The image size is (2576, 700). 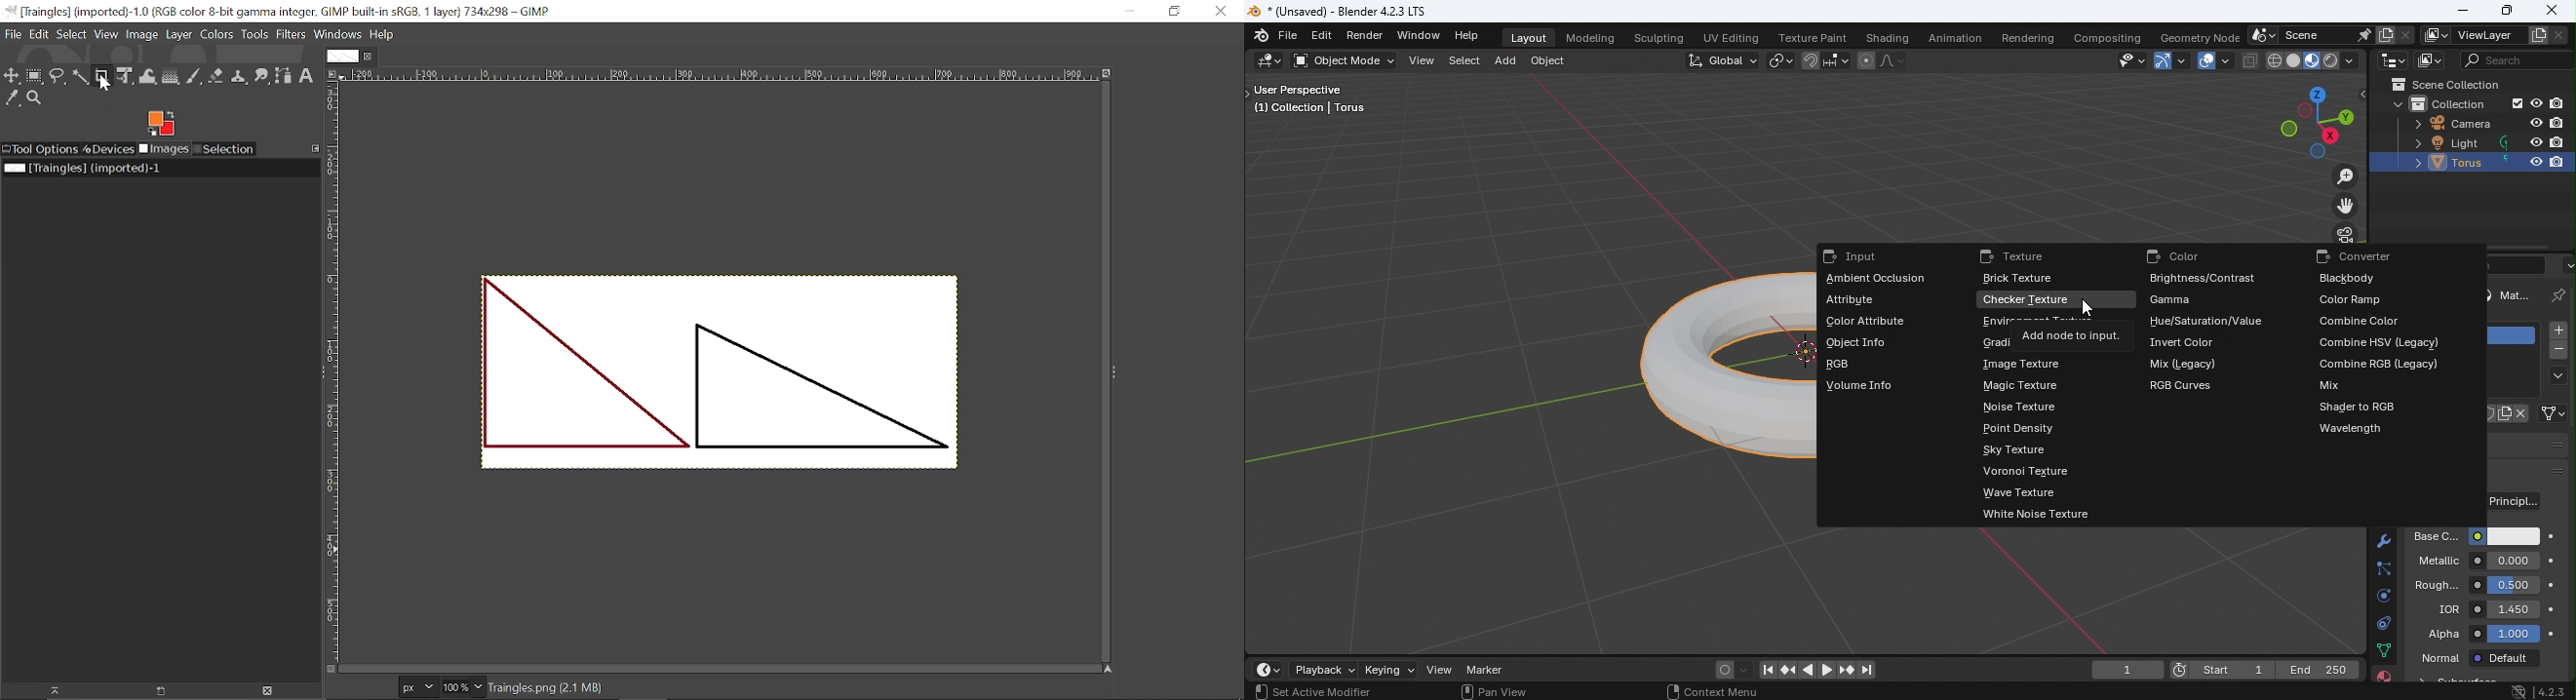 I want to click on Add view layer, so click(x=2540, y=34).